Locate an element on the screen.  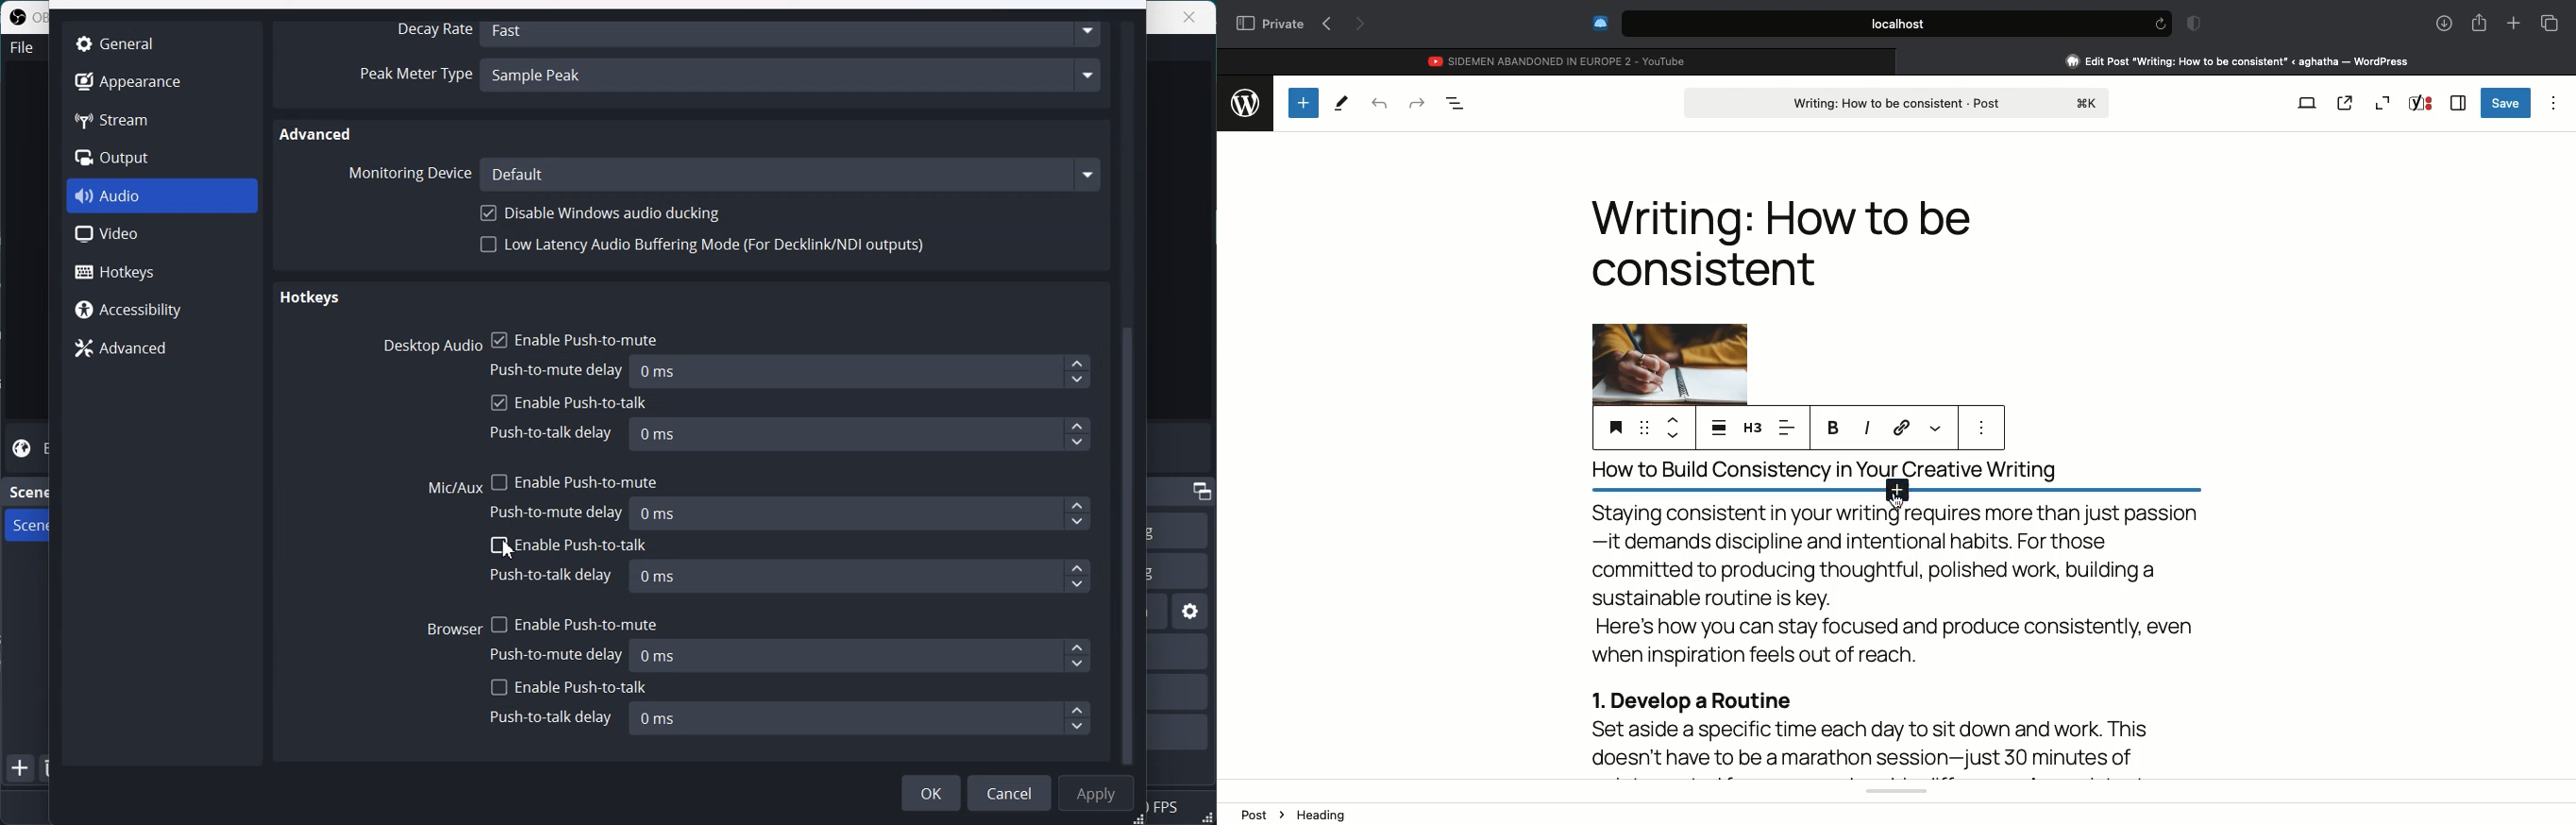
Stream is located at coordinates (127, 119).